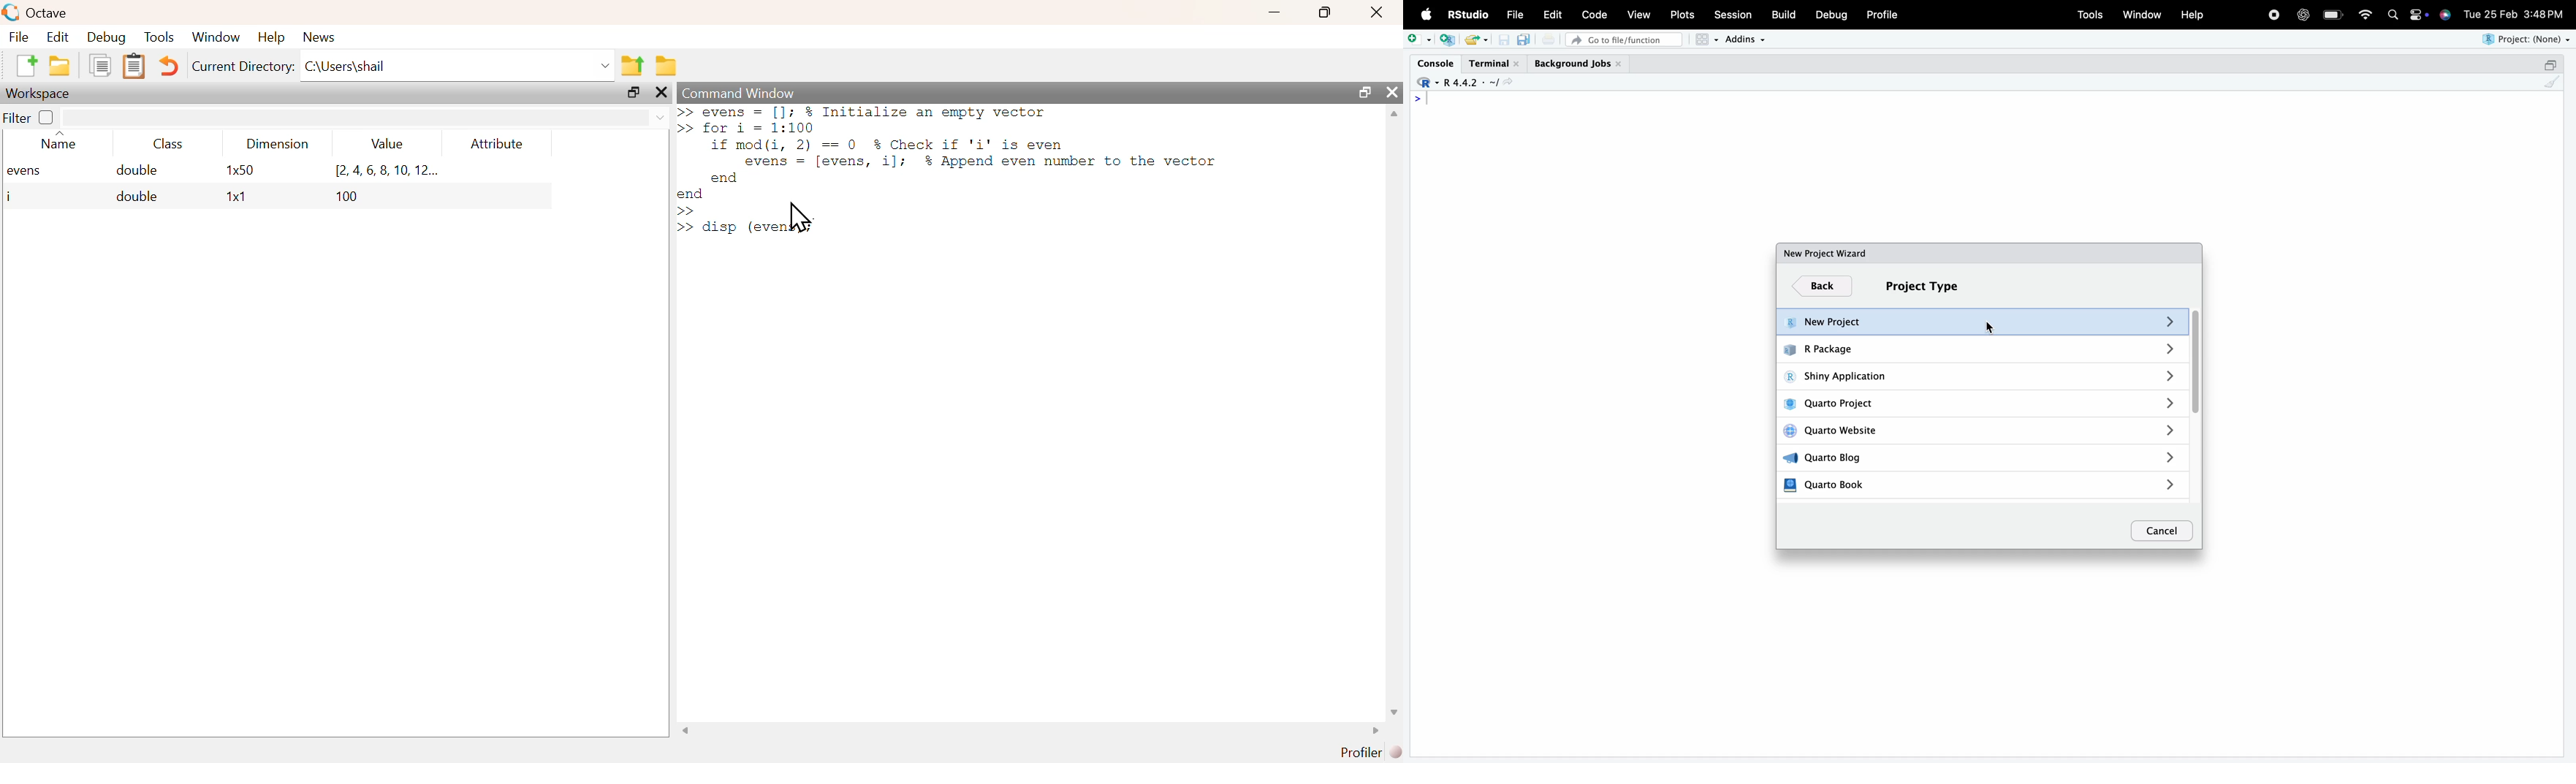 The width and height of the screenshot is (2576, 784). What do you see at coordinates (2142, 14) in the screenshot?
I see `Window` at bounding box center [2142, 14].